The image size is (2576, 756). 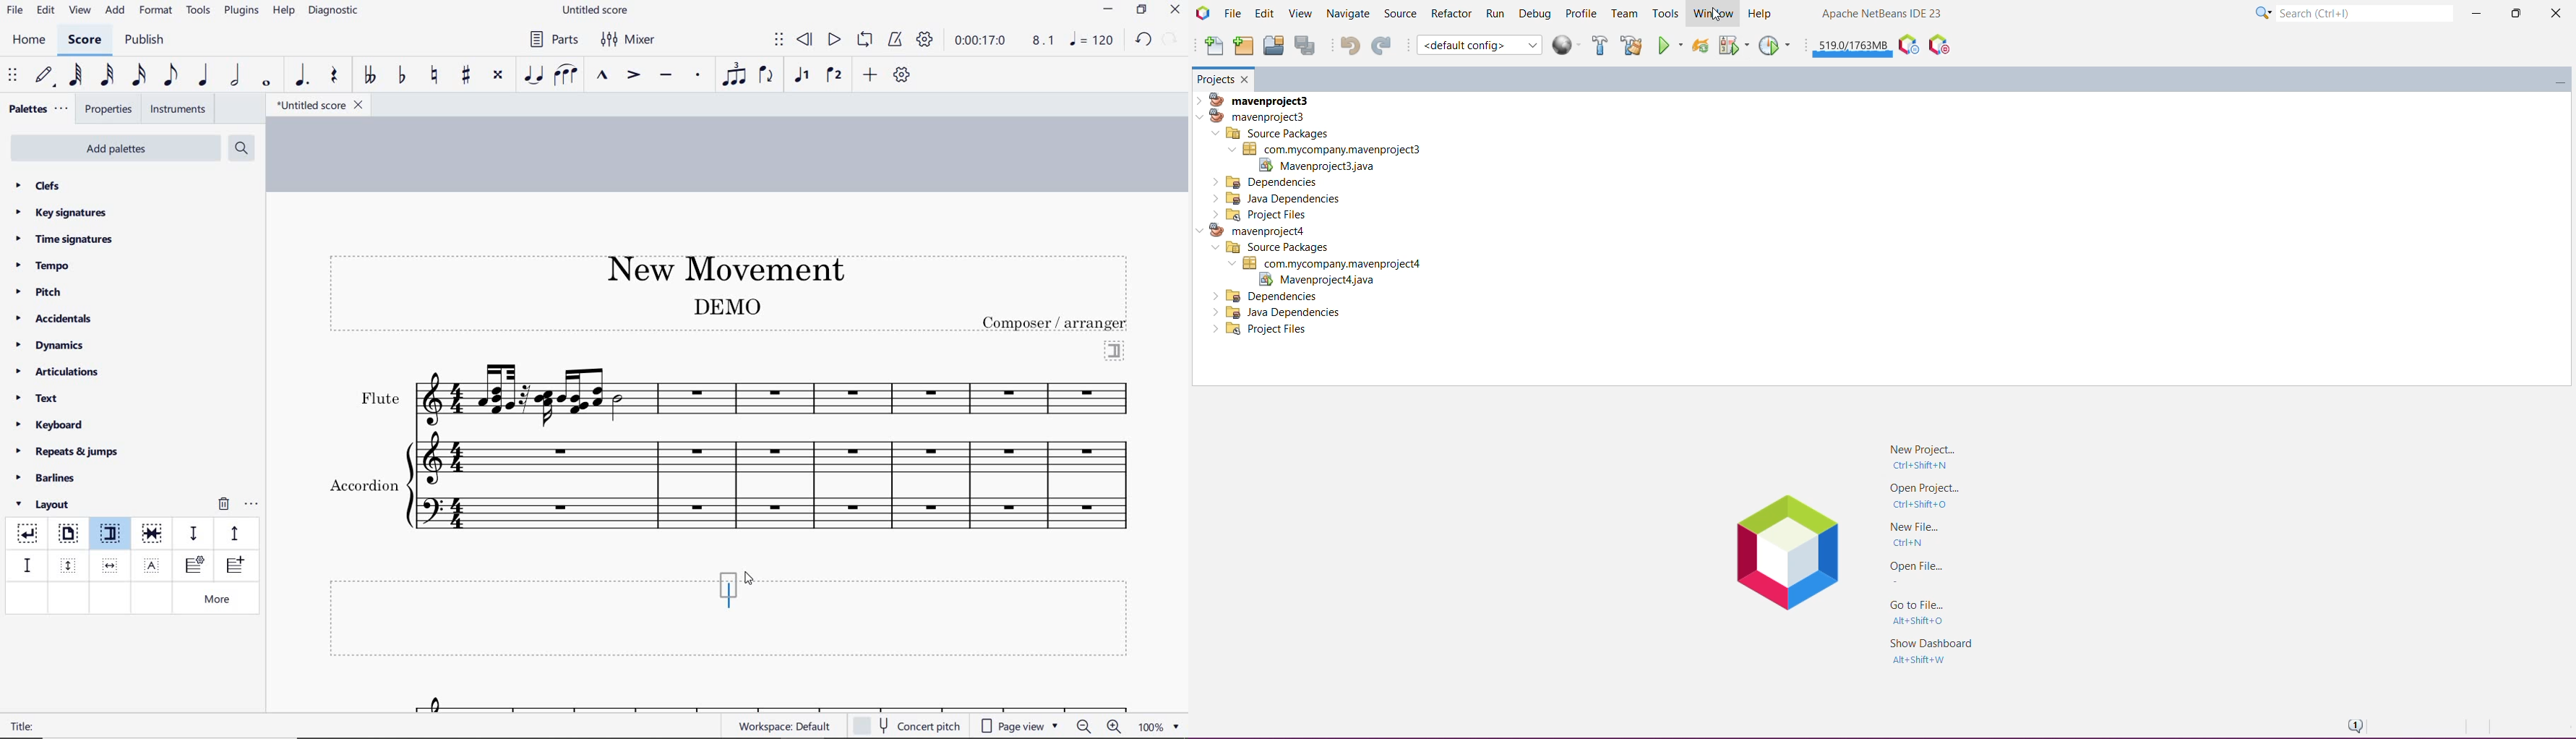 I want to click on dynamics, so click(x=54, y=345).